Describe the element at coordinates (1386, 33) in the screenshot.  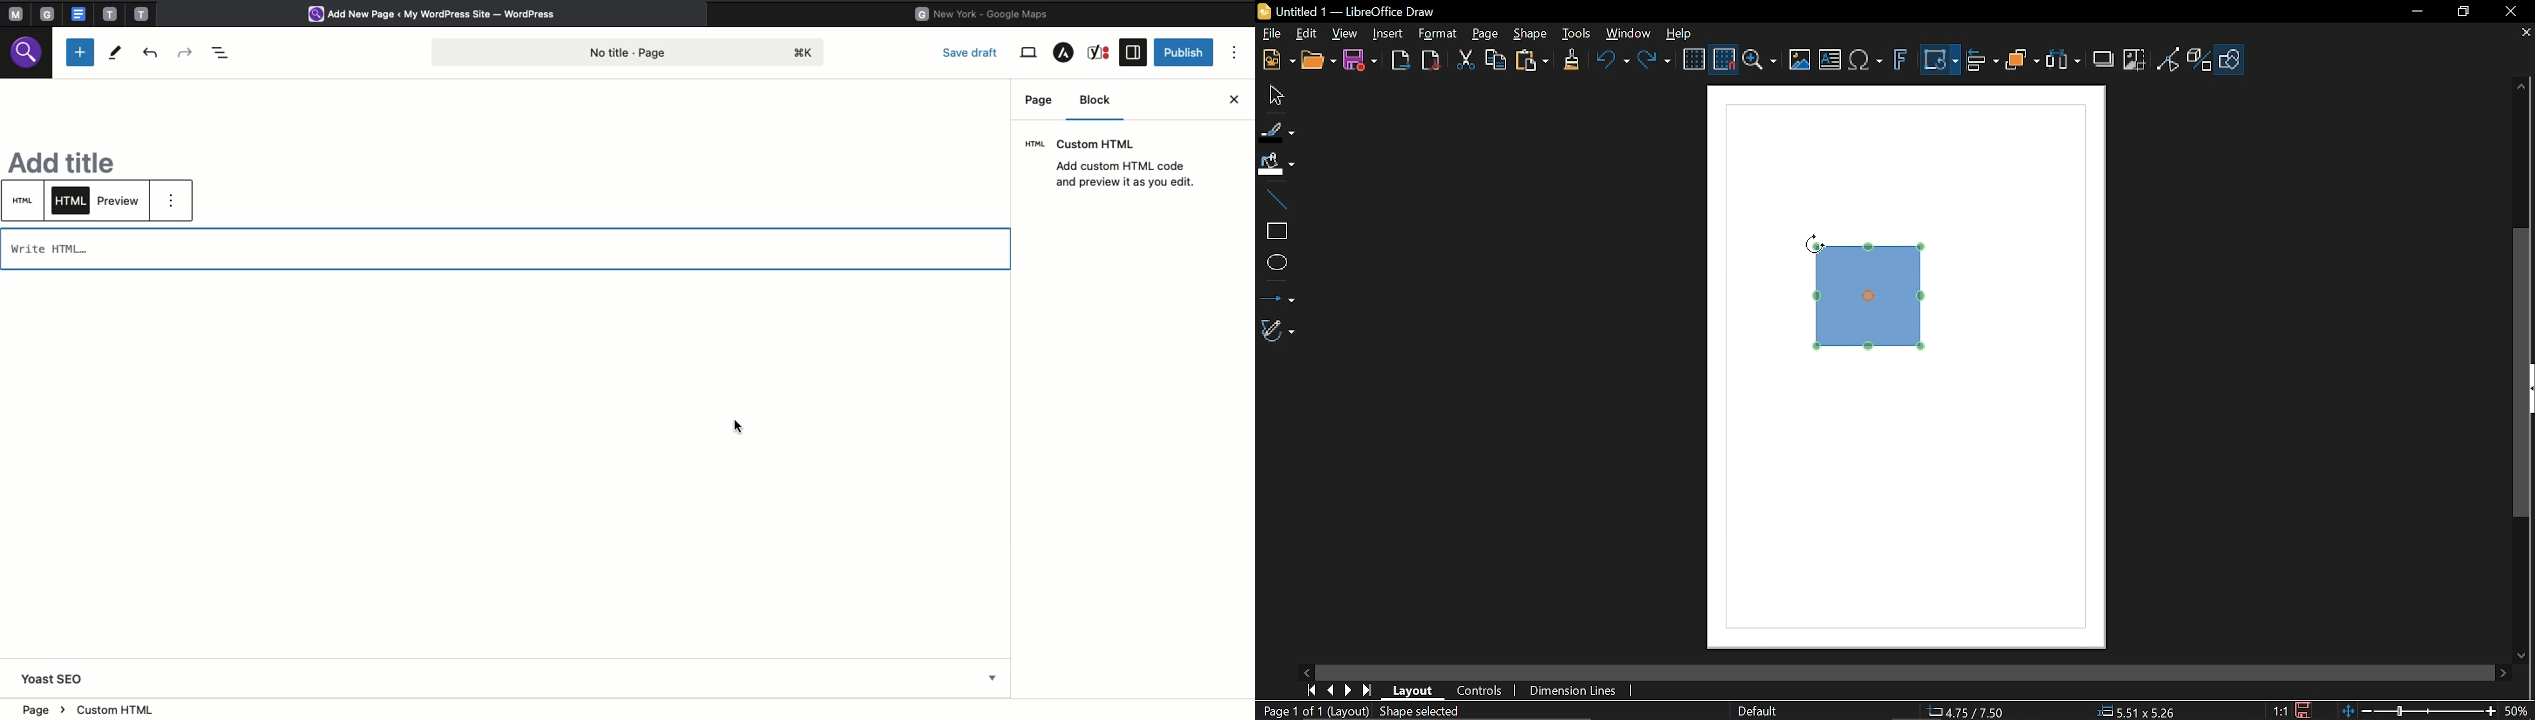
I see `Insert` at that location.